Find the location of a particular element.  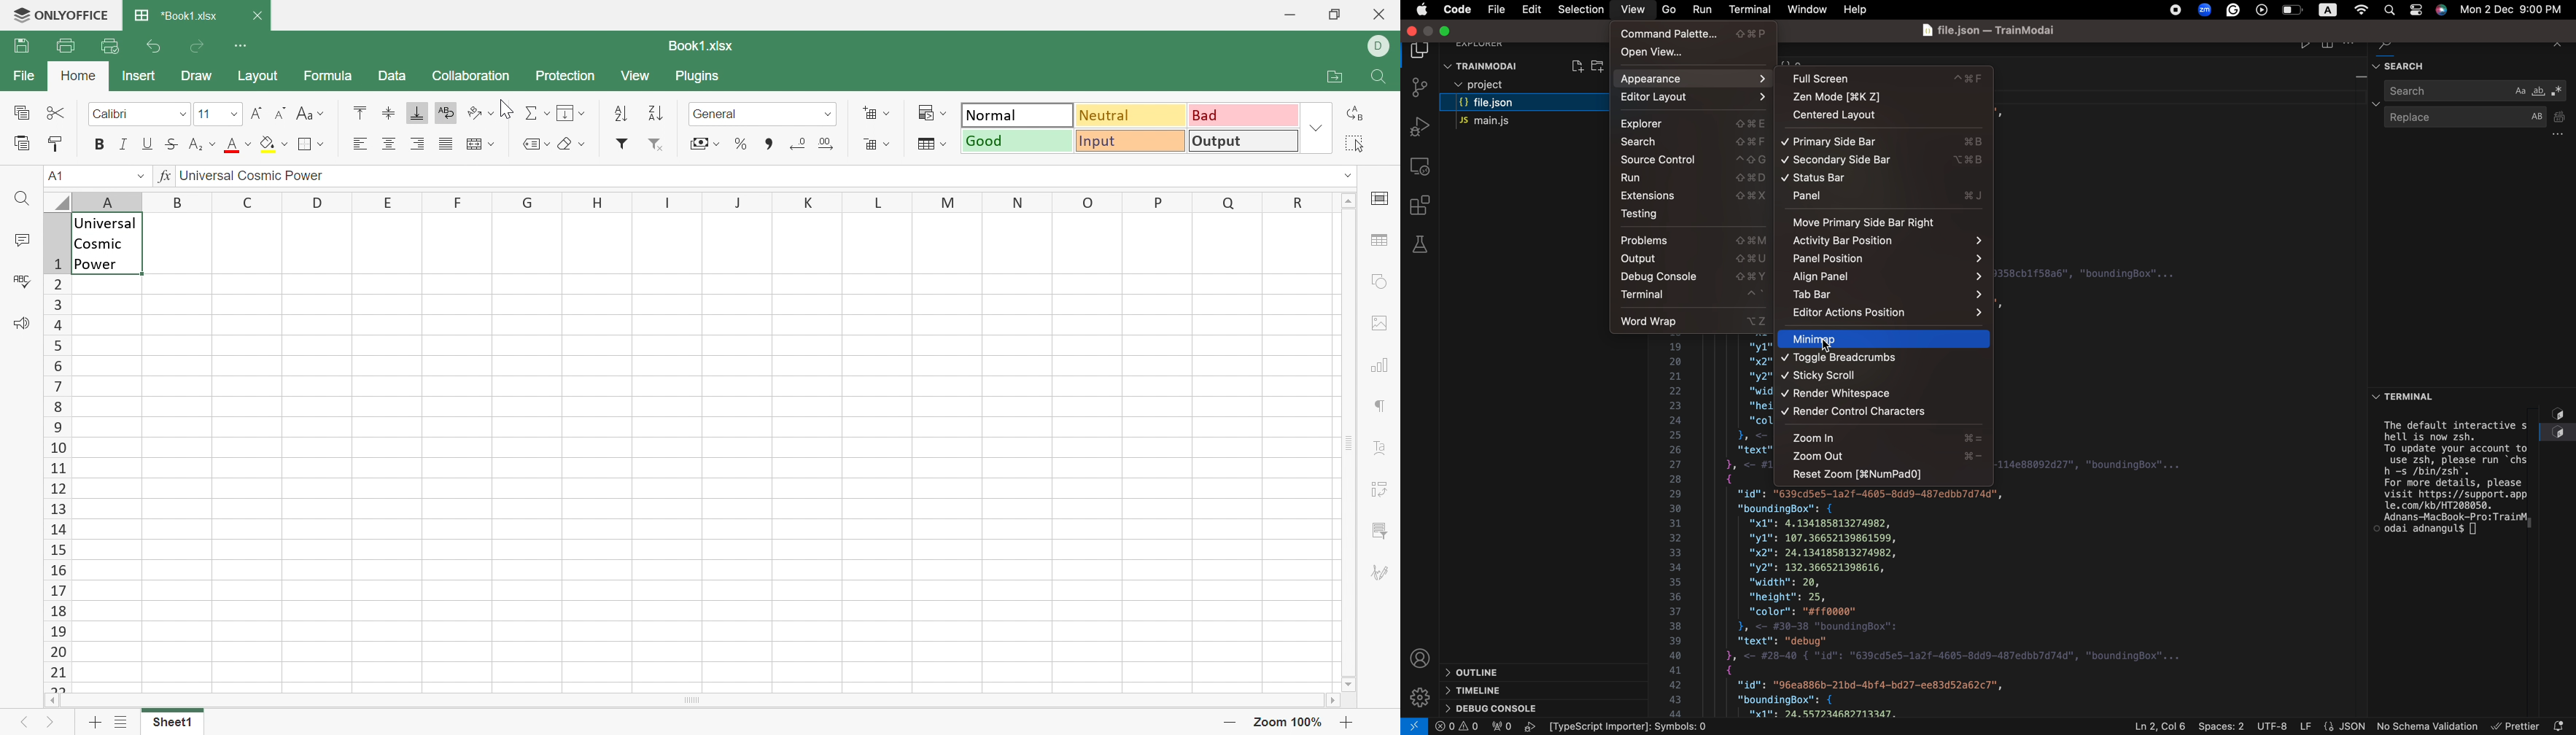

 is located at coordinates (1691, 258).